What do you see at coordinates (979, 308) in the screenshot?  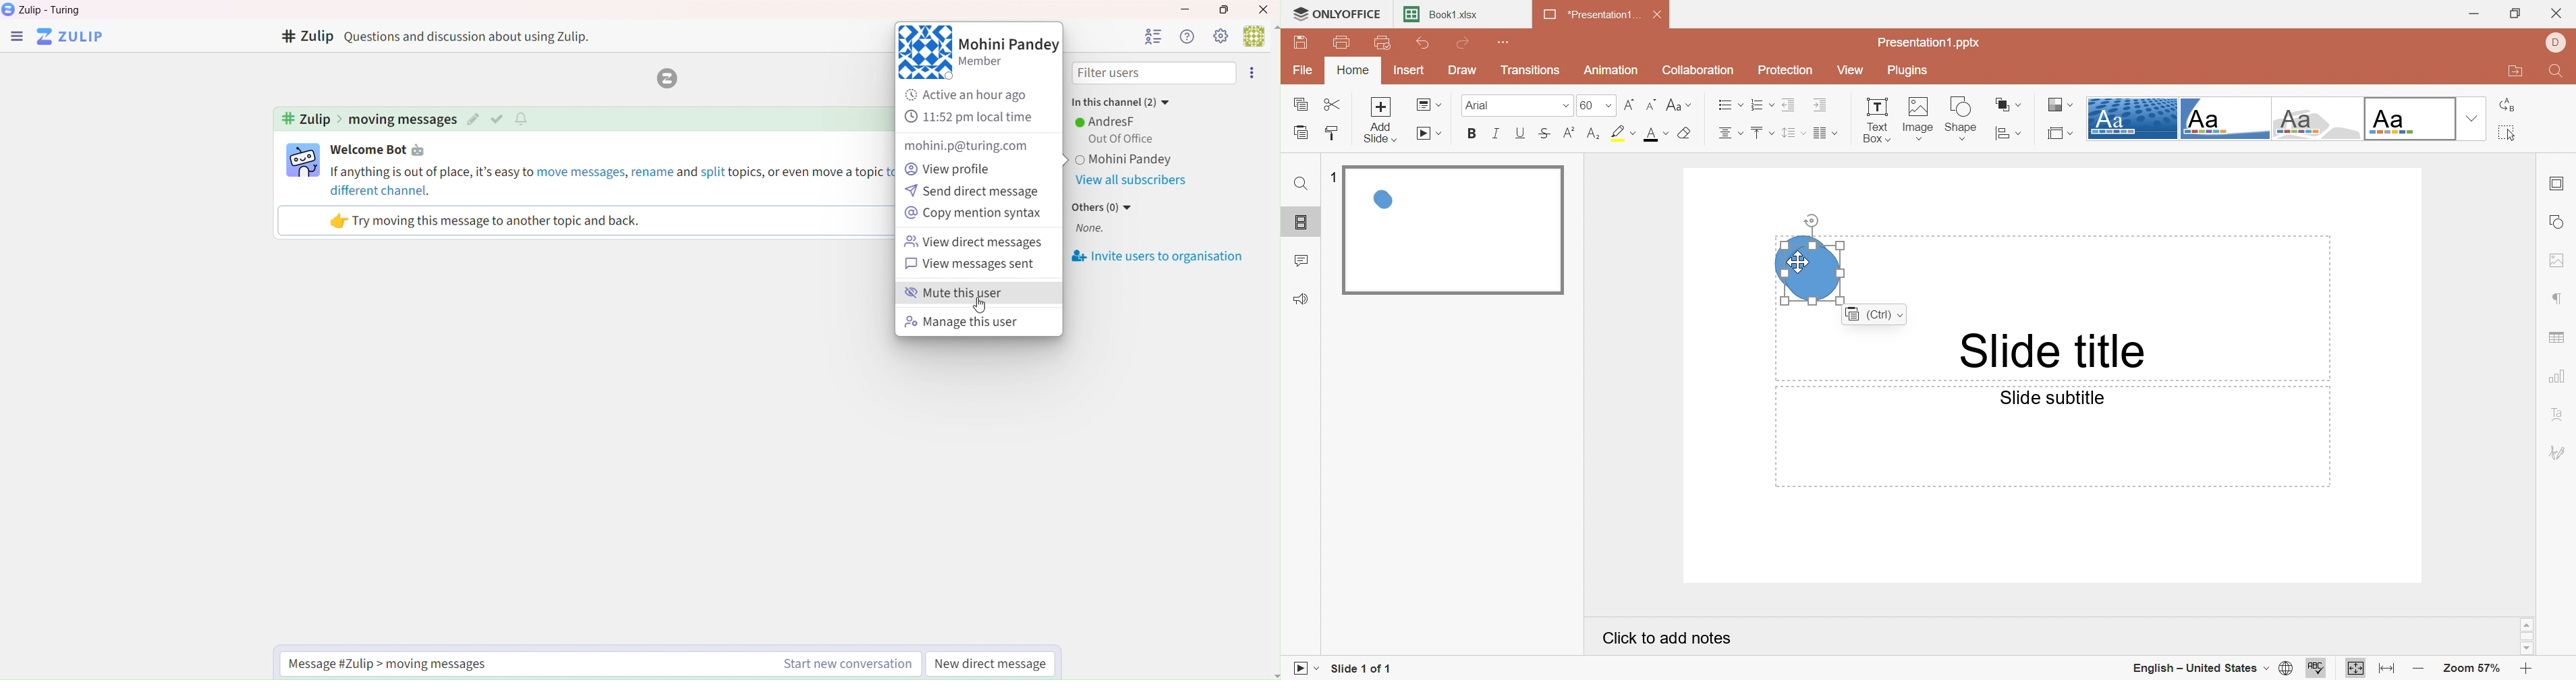 I see `cursor` at bounding box center [979, 308].